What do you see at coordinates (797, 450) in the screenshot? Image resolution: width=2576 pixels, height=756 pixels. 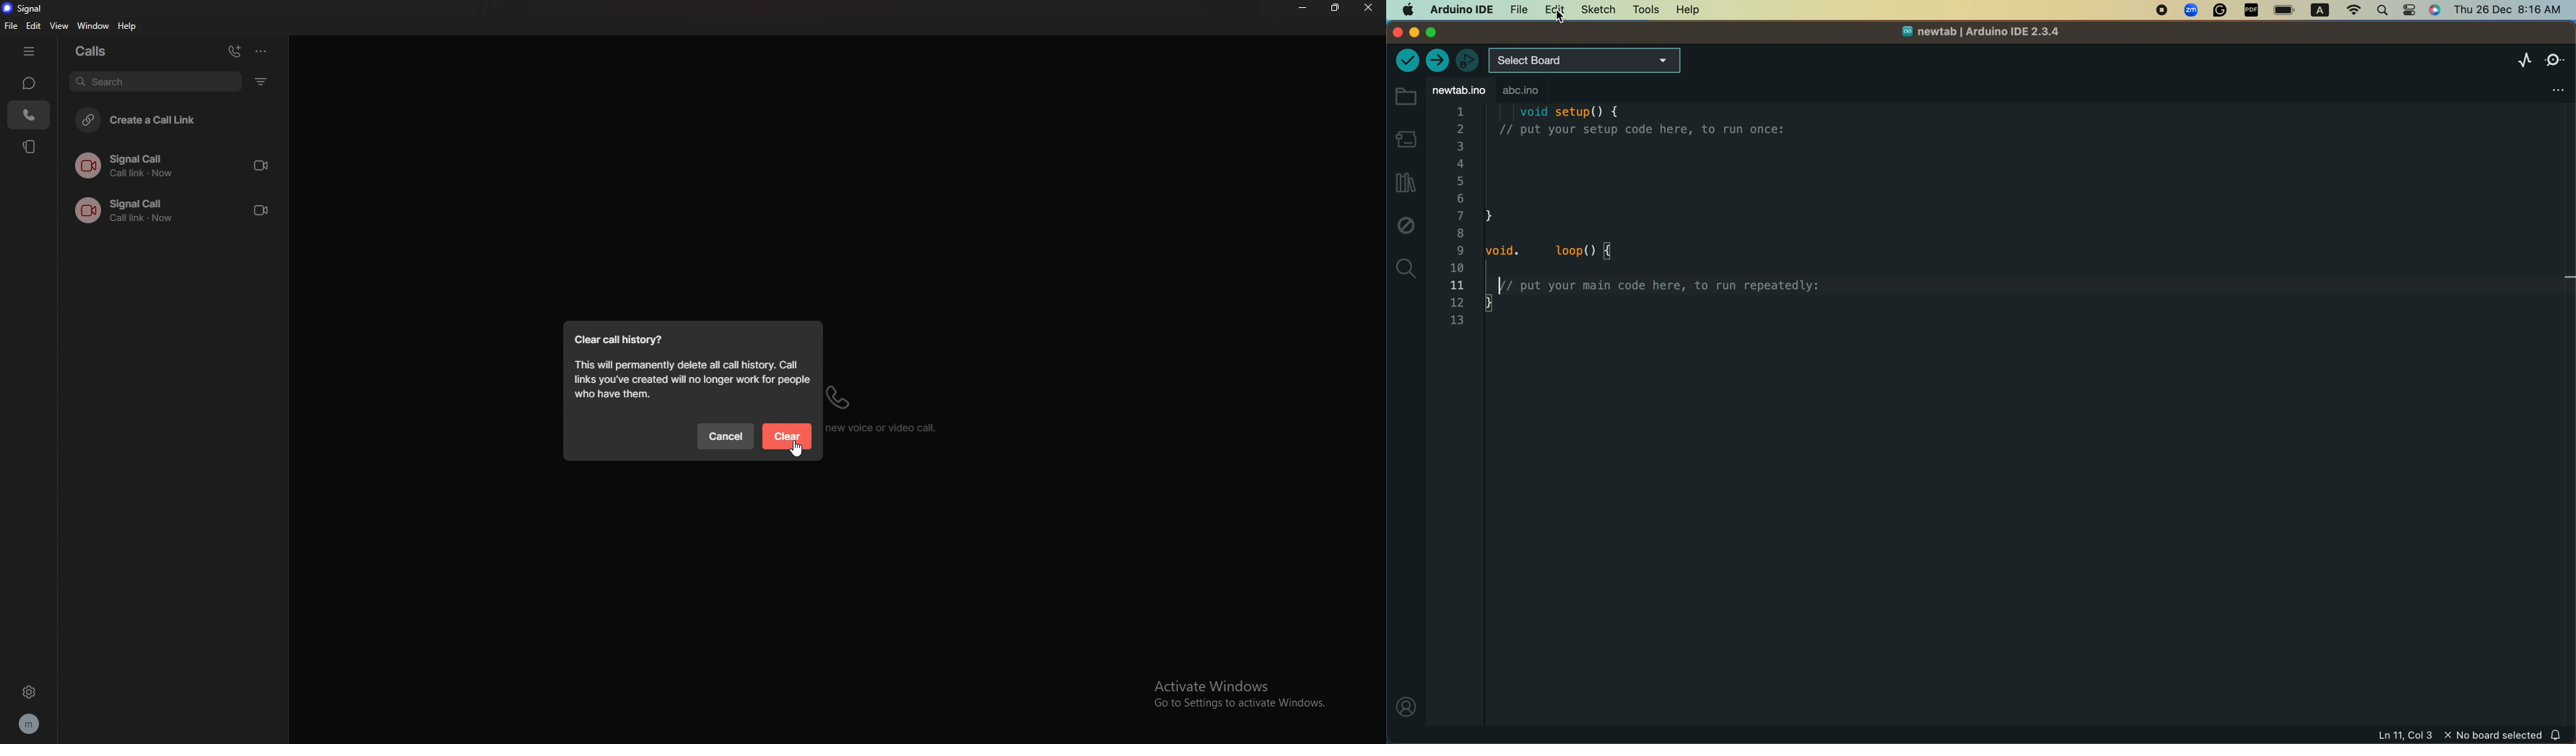 I see `cursor` at bounding box center [797, 450].